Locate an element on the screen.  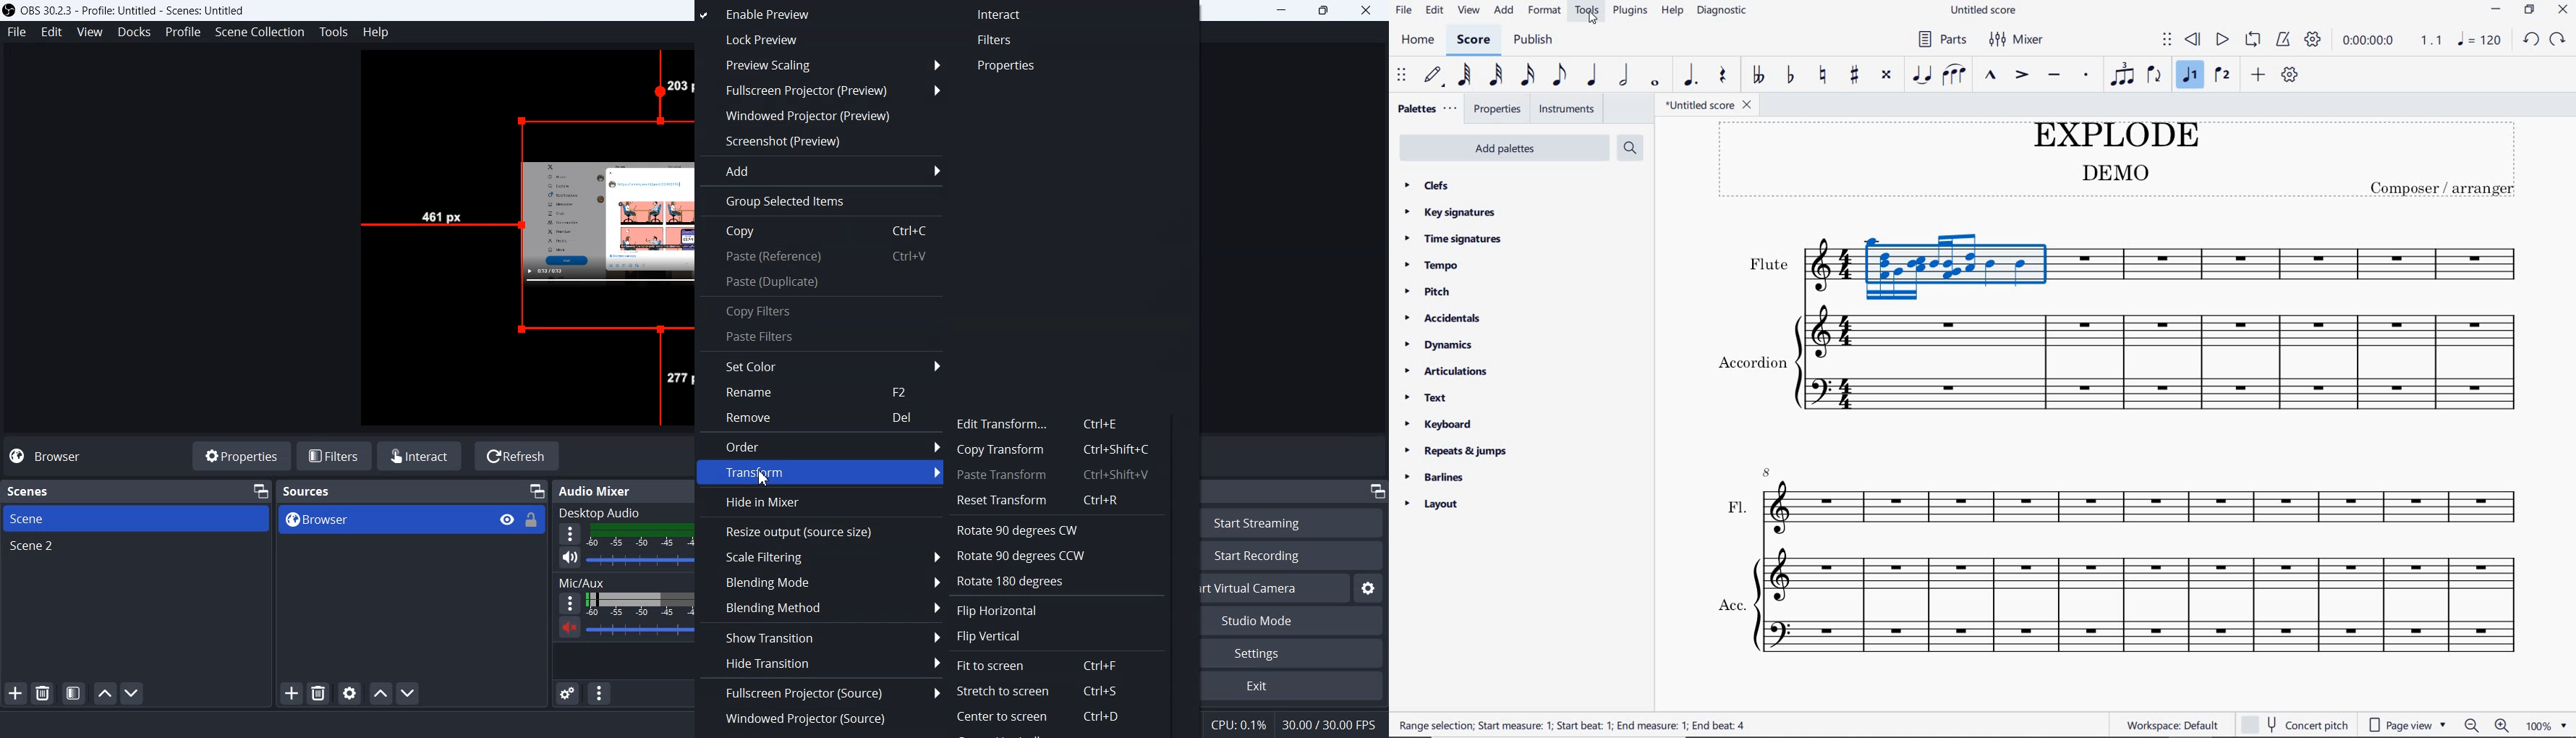
Minimize is located at coordinates (262, 491).